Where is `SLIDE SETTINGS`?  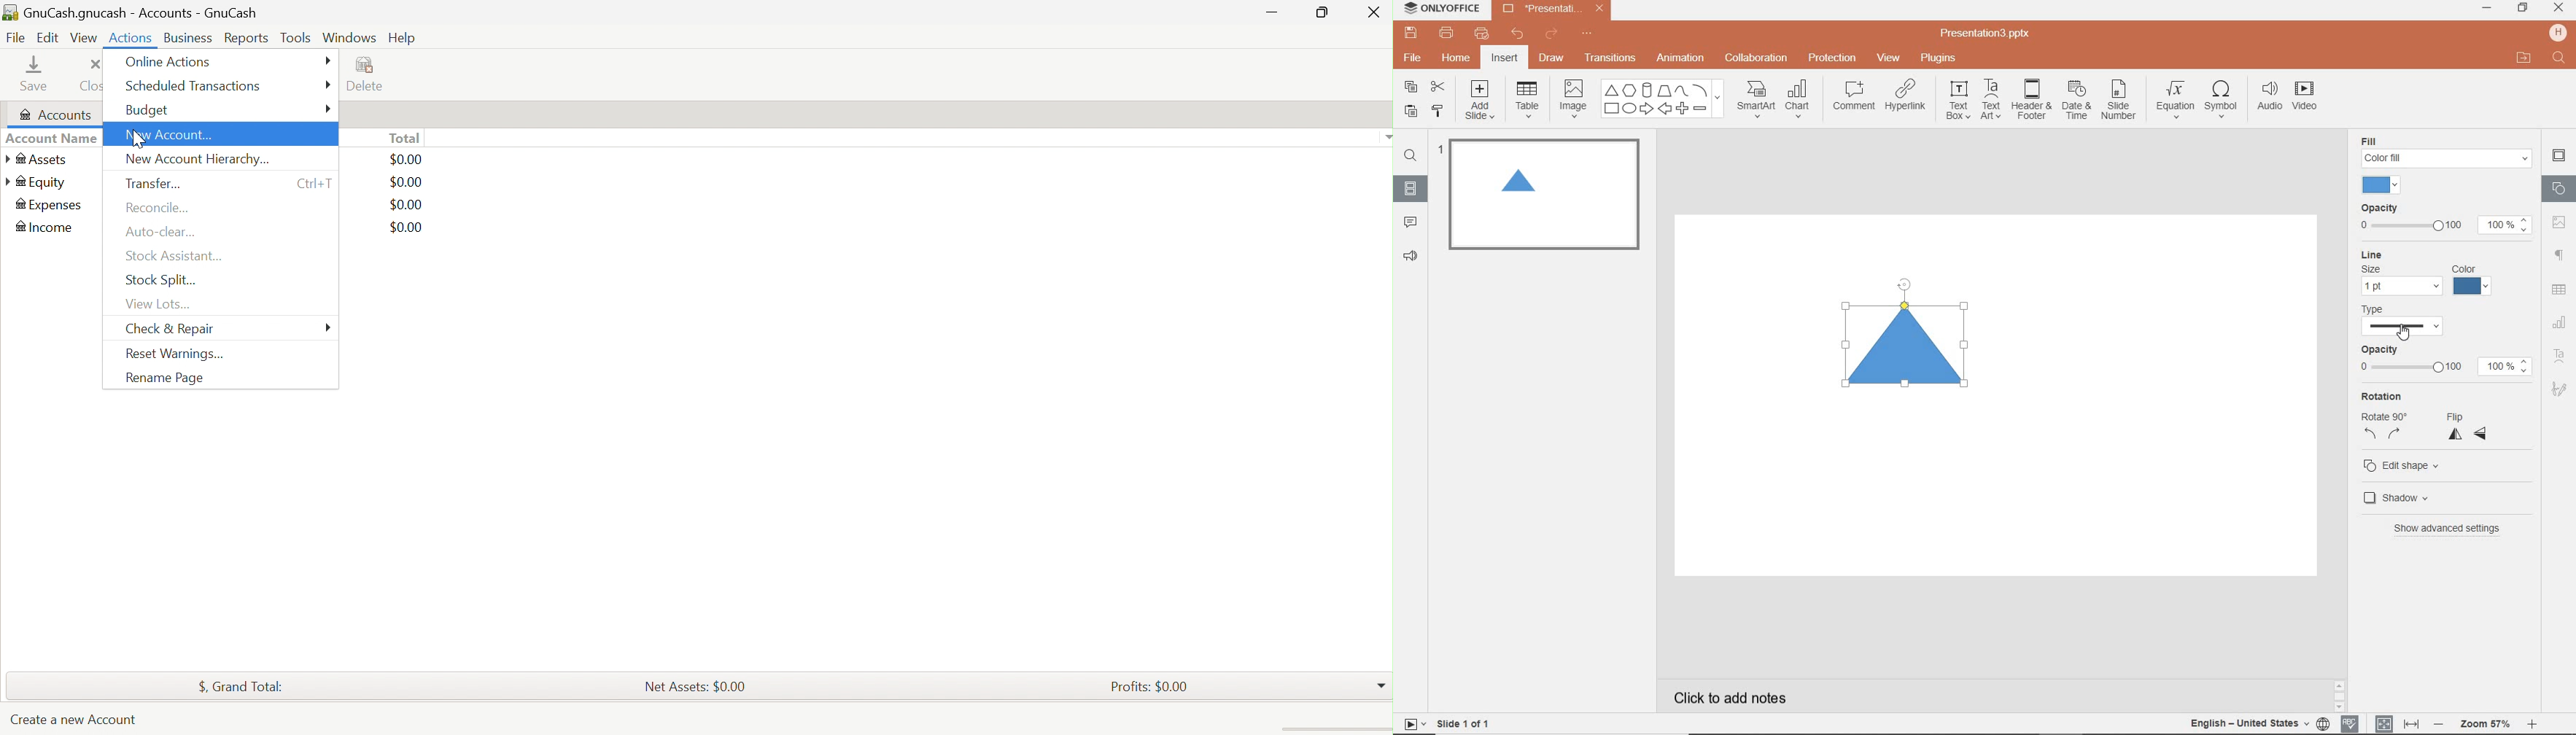
SLIDE SETTINGS is located at coordinates (2559, 156).